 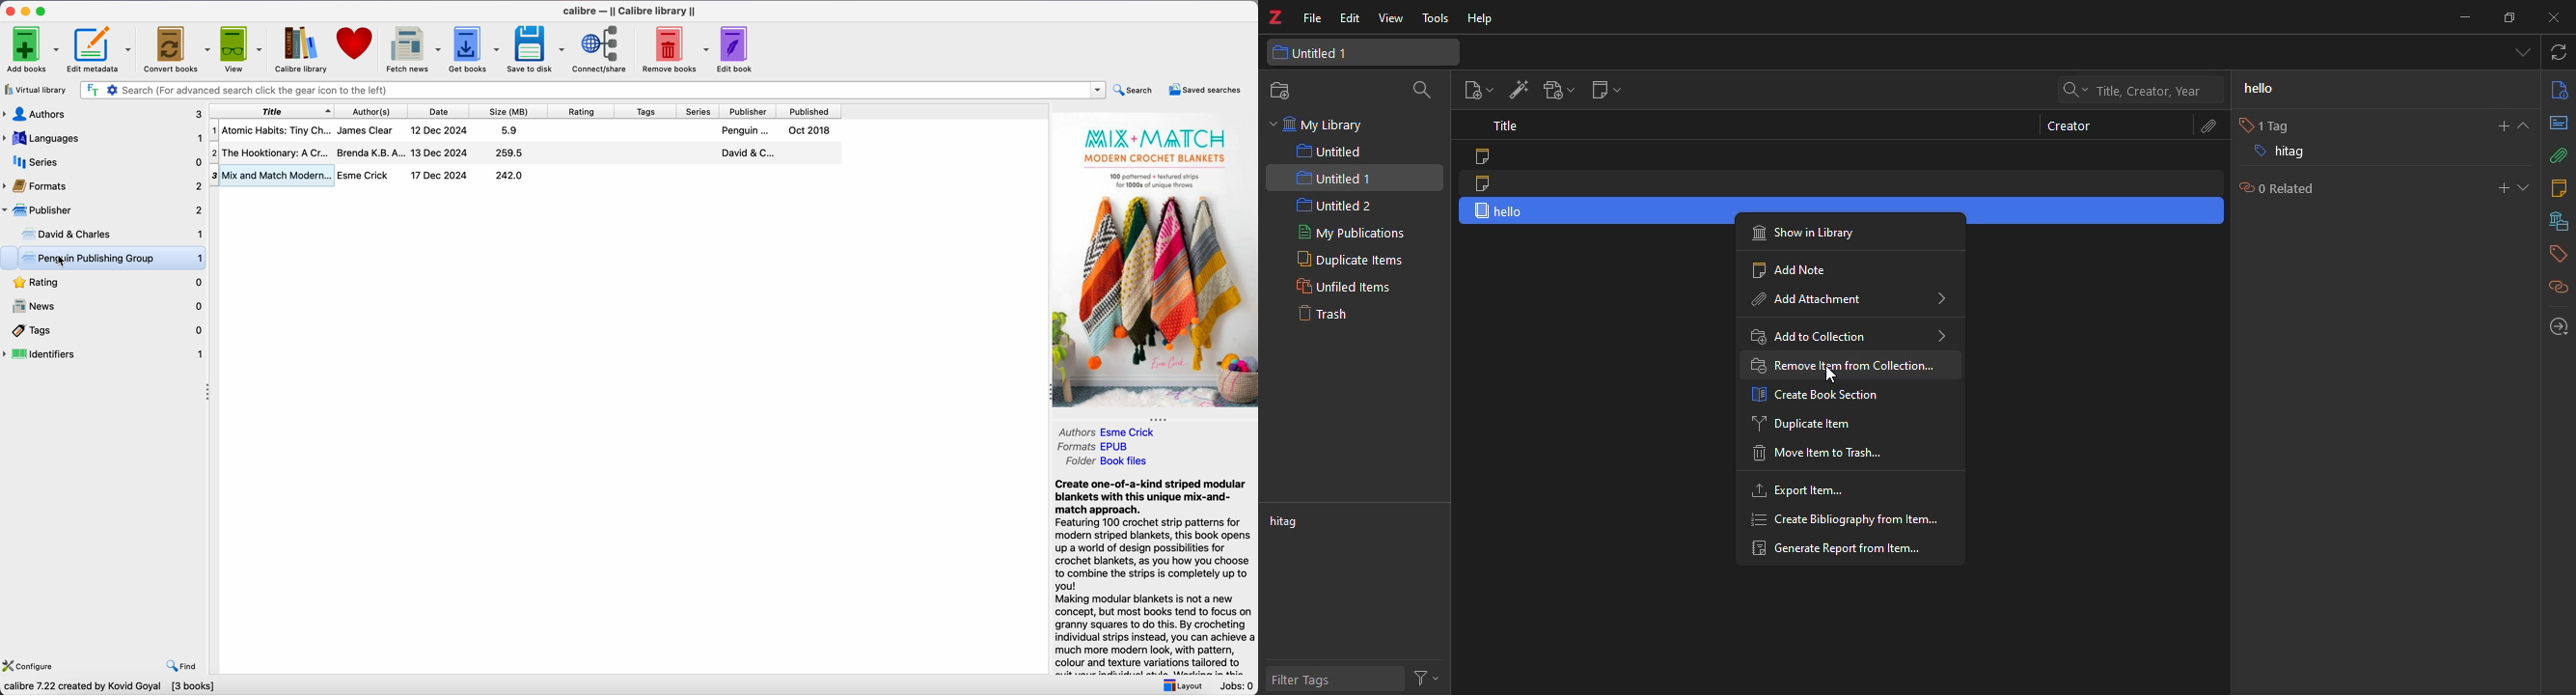 I want to click on publisher, so click(x=750, y=111).